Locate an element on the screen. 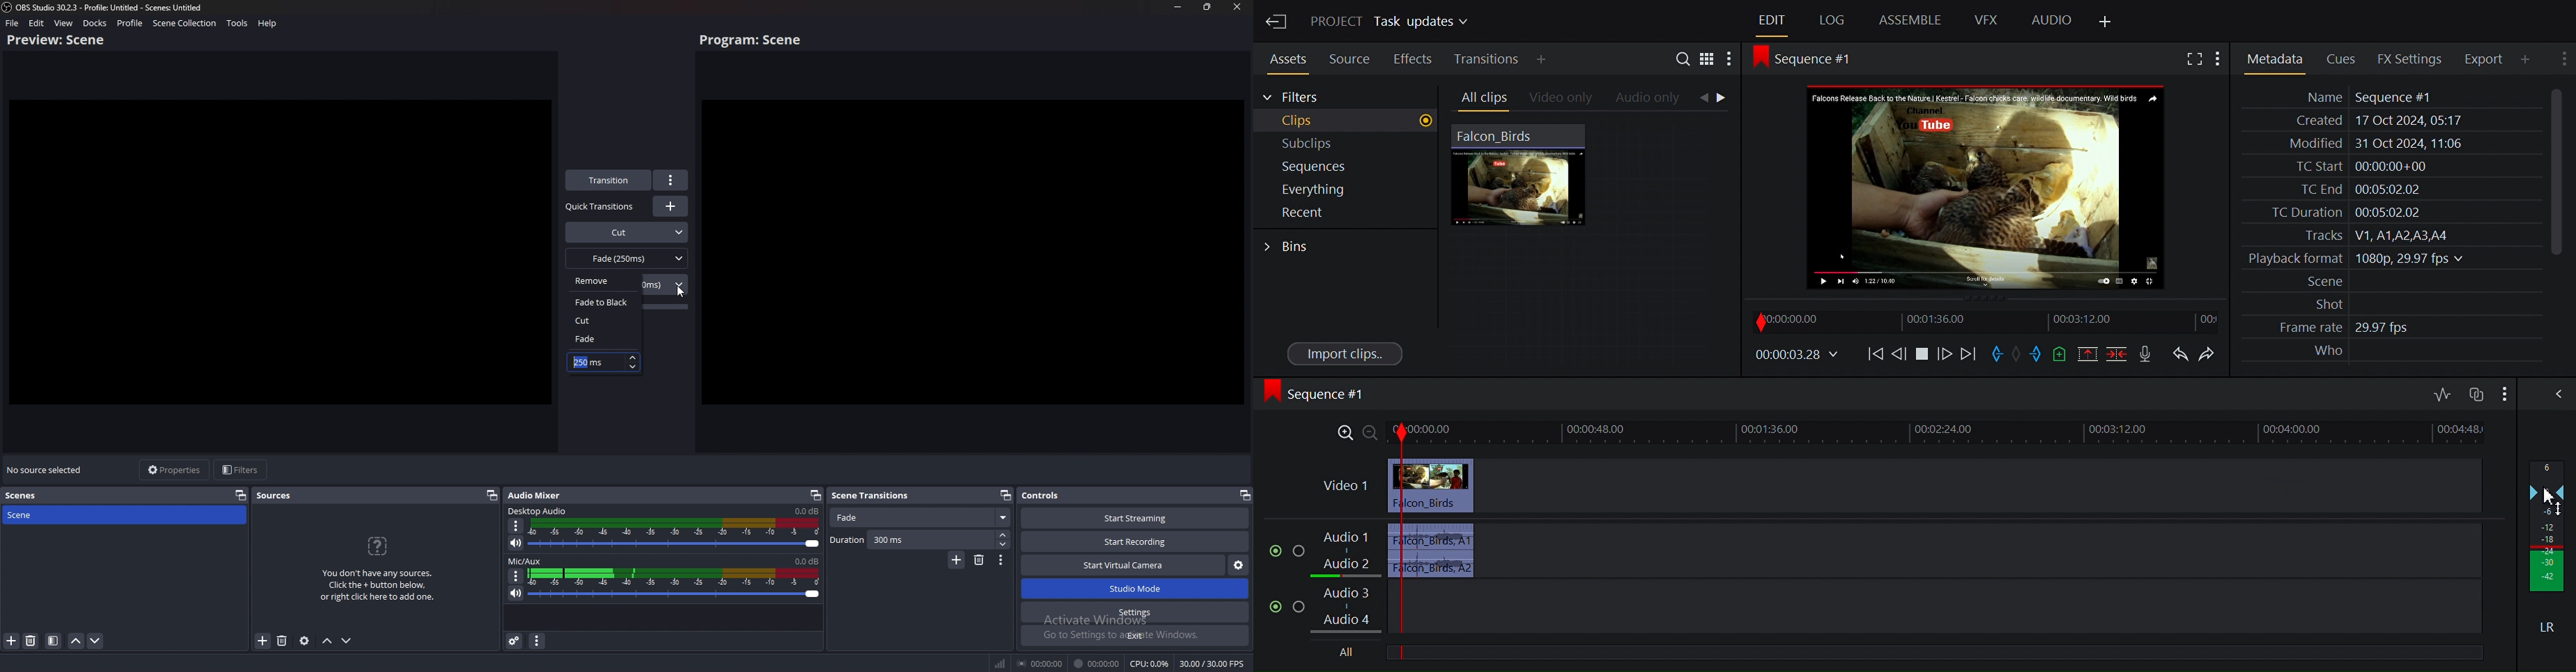 Image resolution: width=2576 pixels, height=672 pixels. Sequence #1 is located at coordinates (1810, 61).